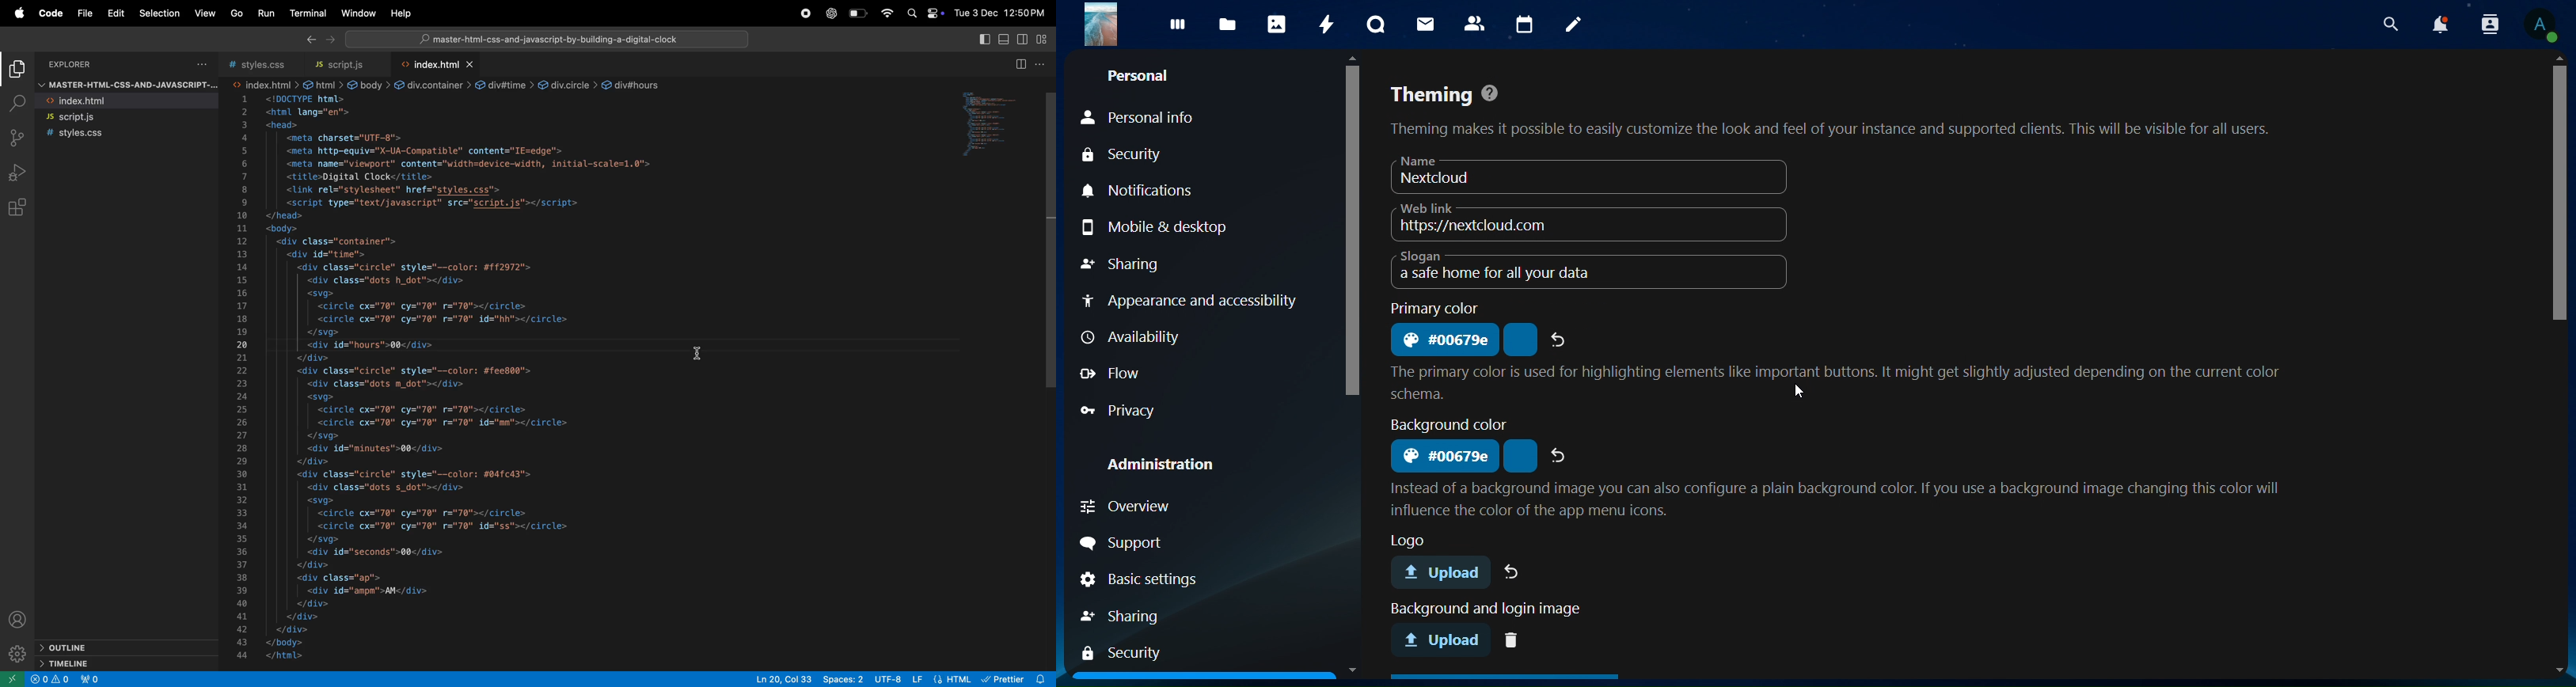  Describe the element at coordinates (17, 174) in the screenshot. I see `debug` at that location.